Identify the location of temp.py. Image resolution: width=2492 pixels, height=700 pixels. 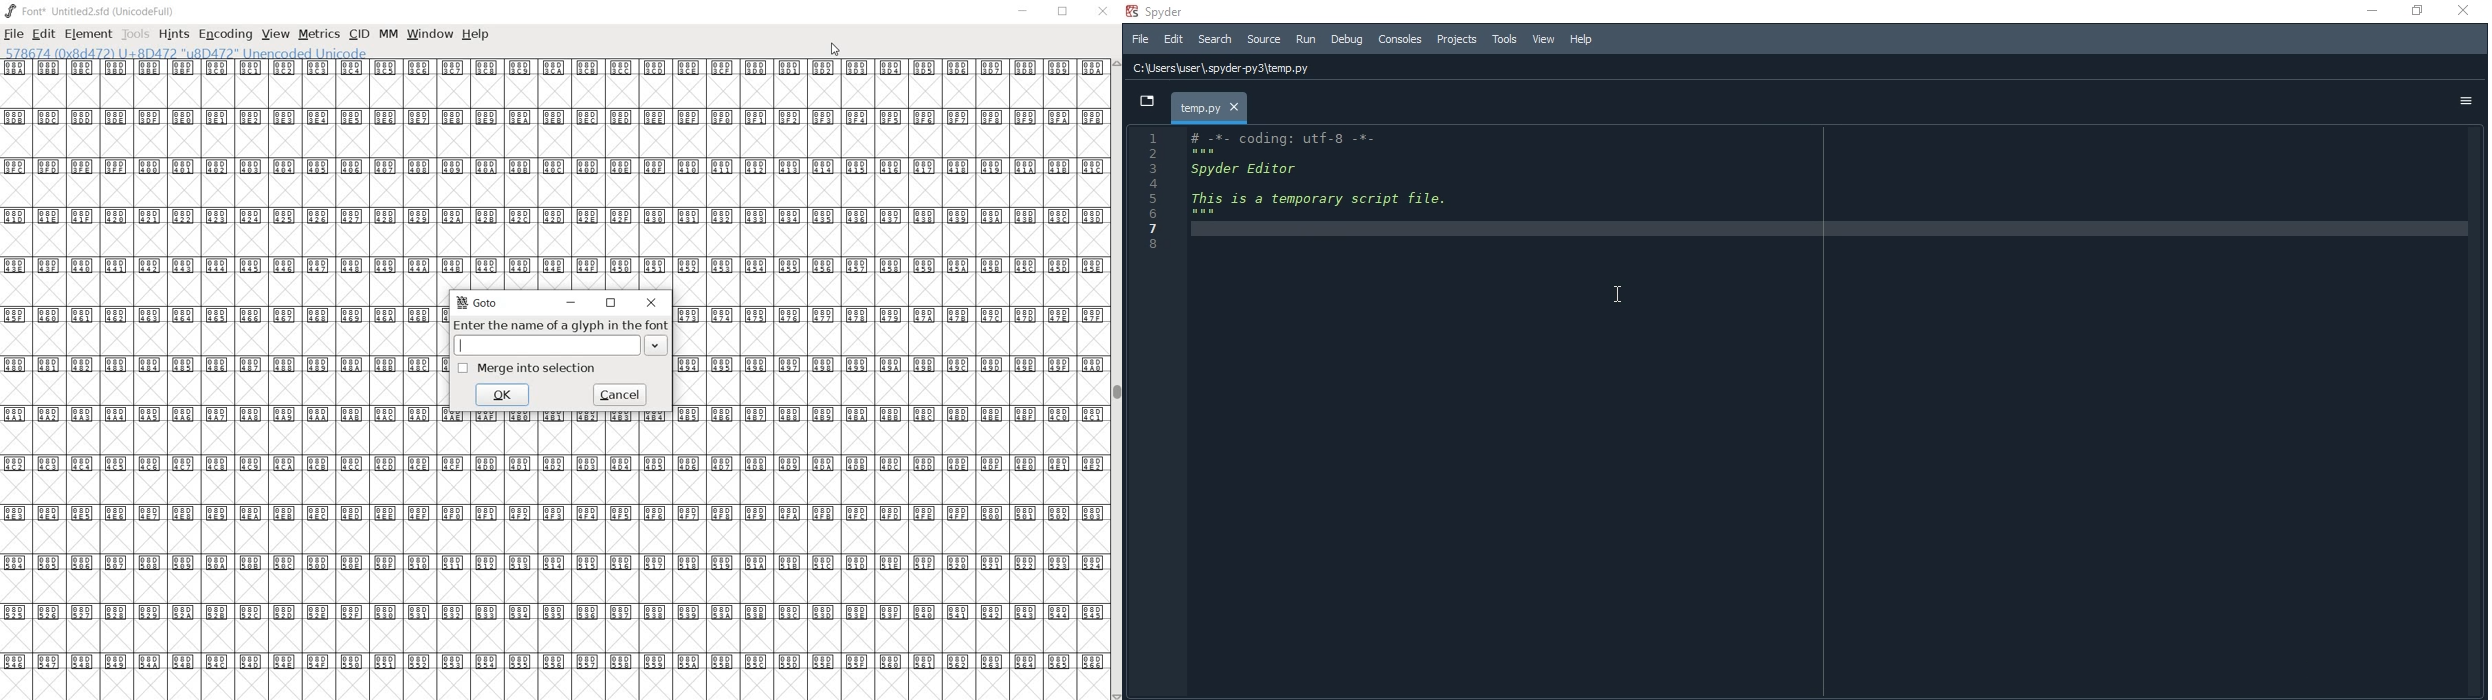
(1209, 107).